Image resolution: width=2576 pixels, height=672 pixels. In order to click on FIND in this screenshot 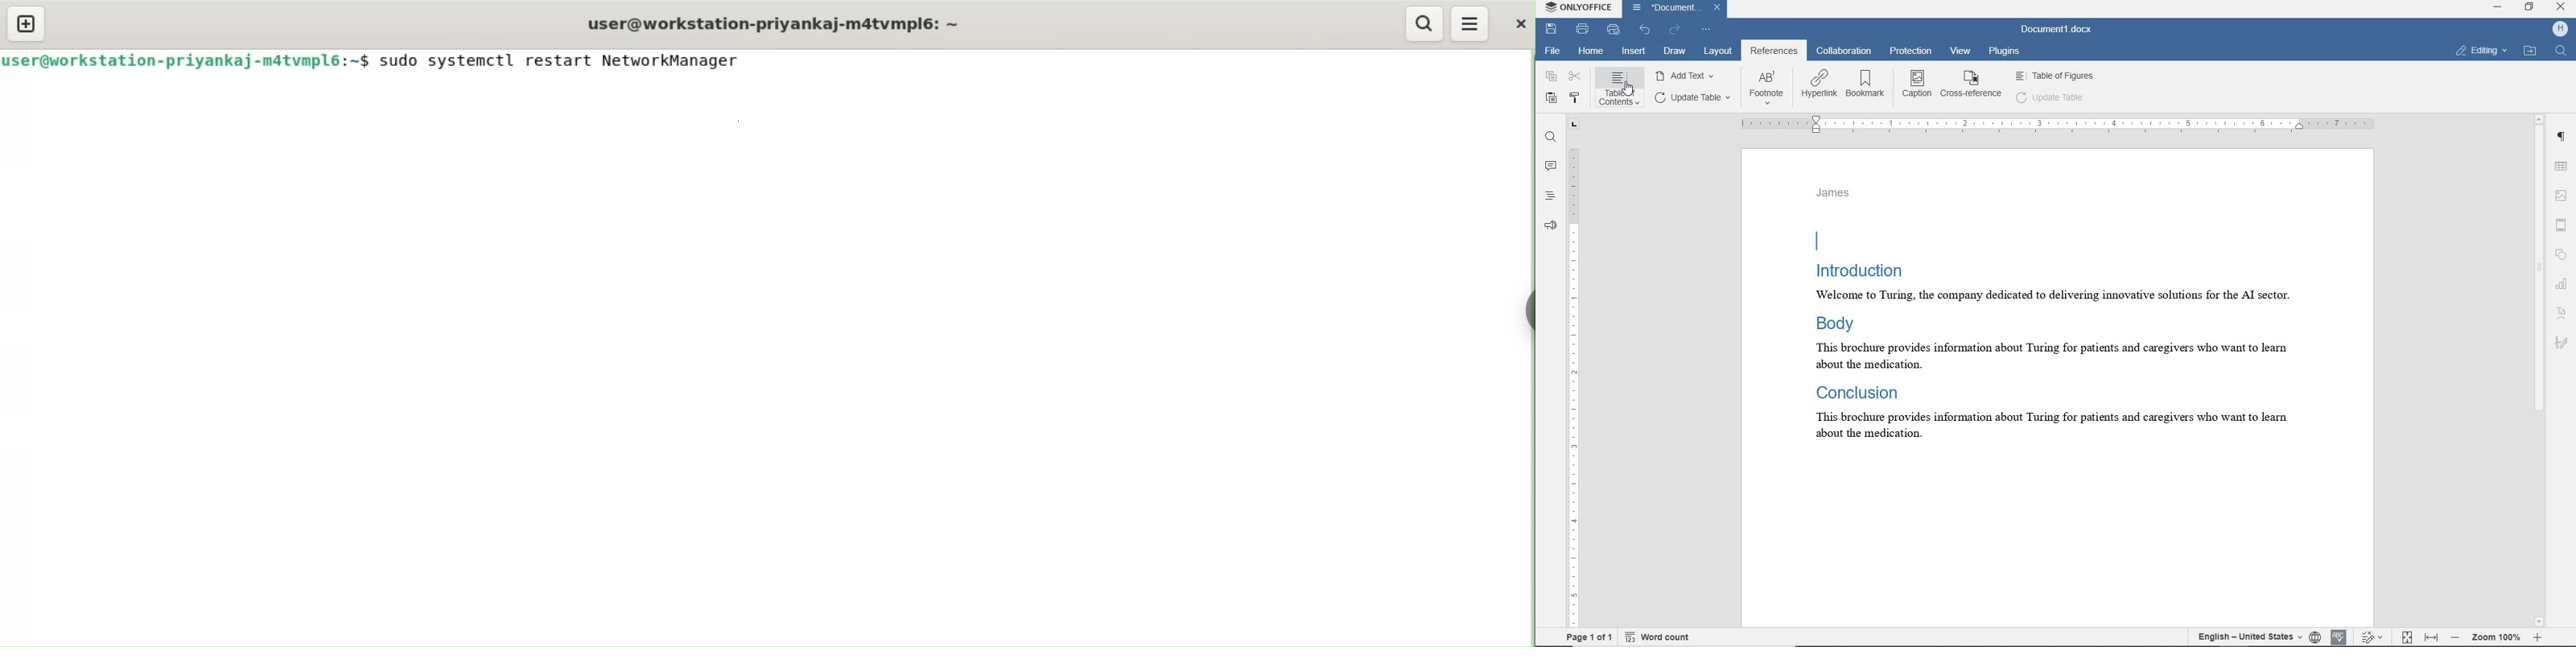, I will do `click(2561, 51)`.